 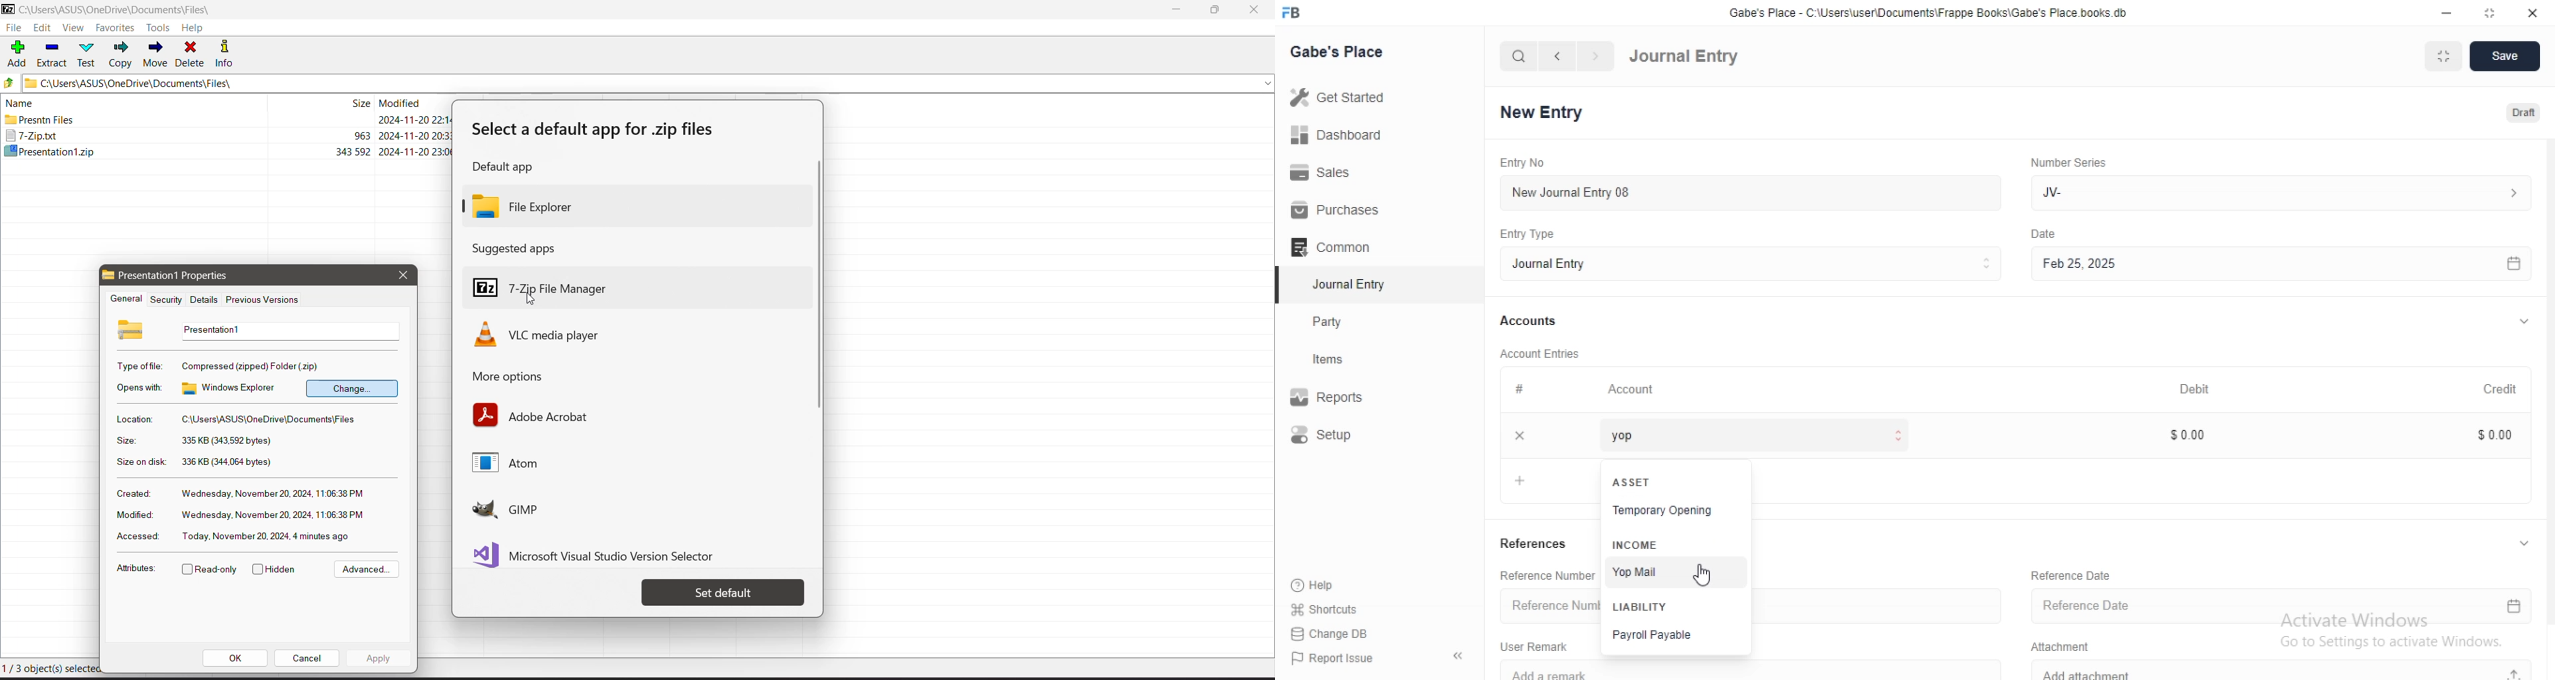 I want to click on Help, so click(x=1338, y=584).